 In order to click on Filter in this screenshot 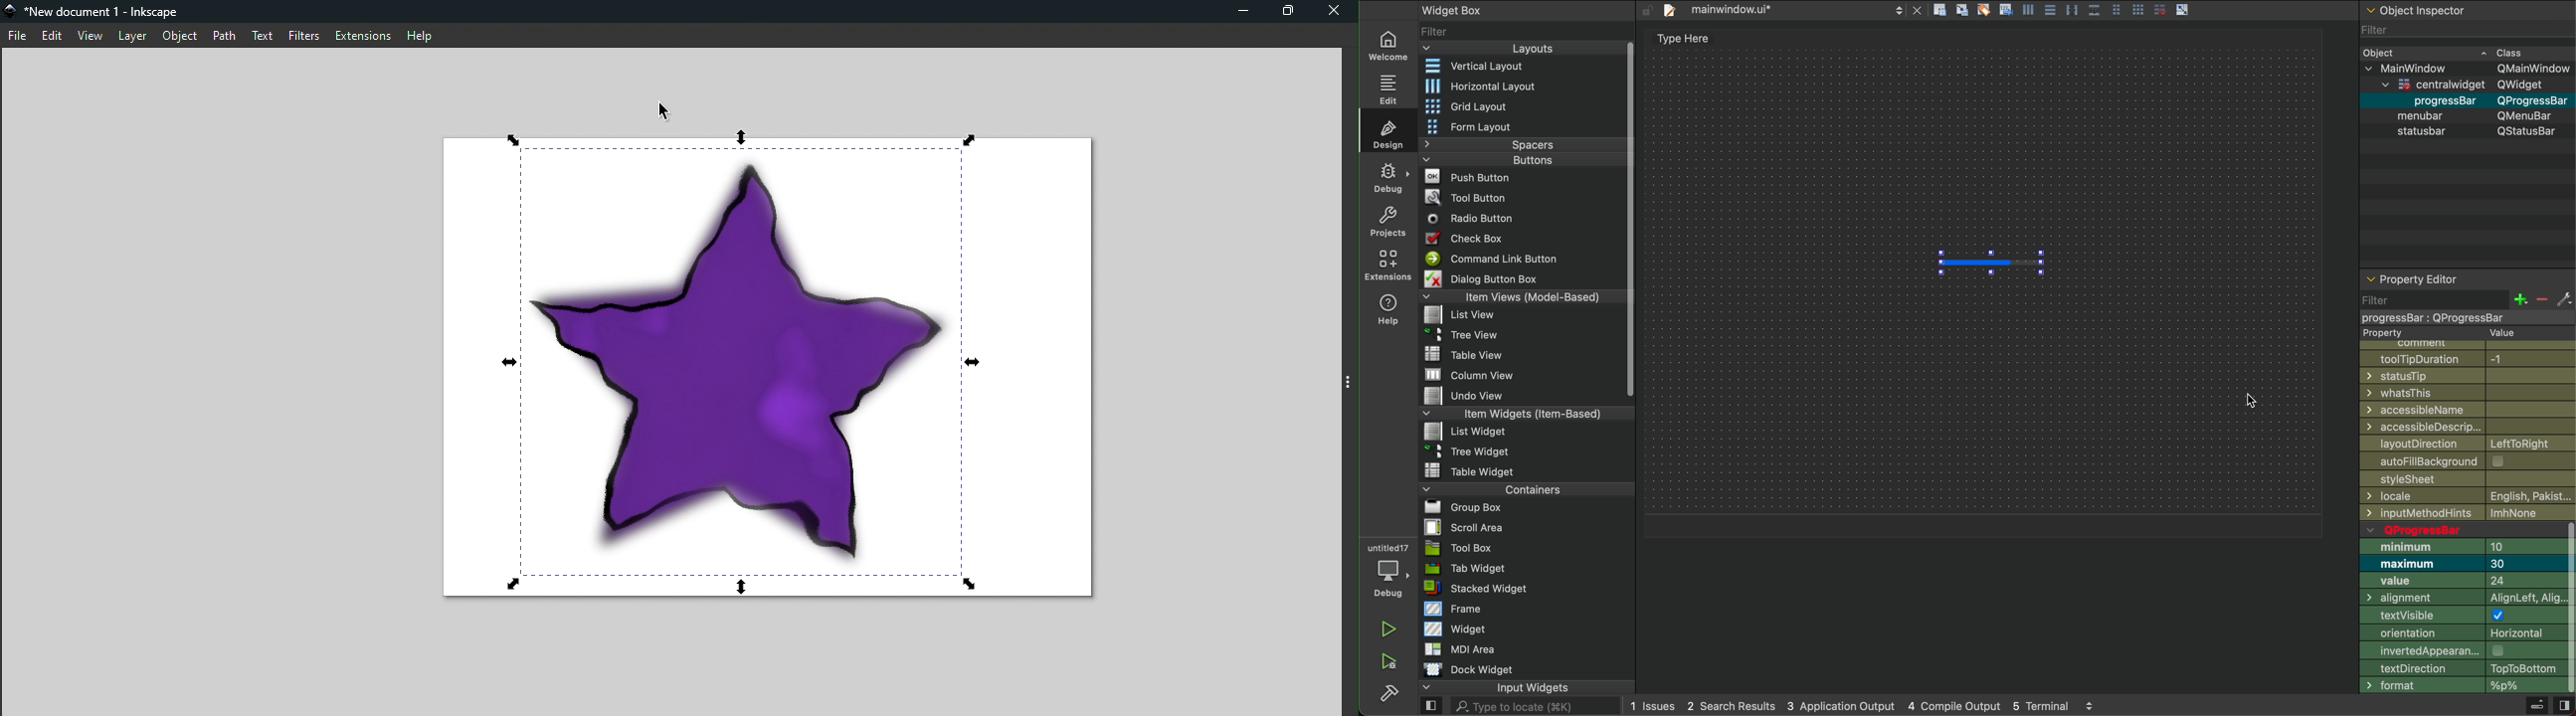, I will do `click(2465, 29)`.